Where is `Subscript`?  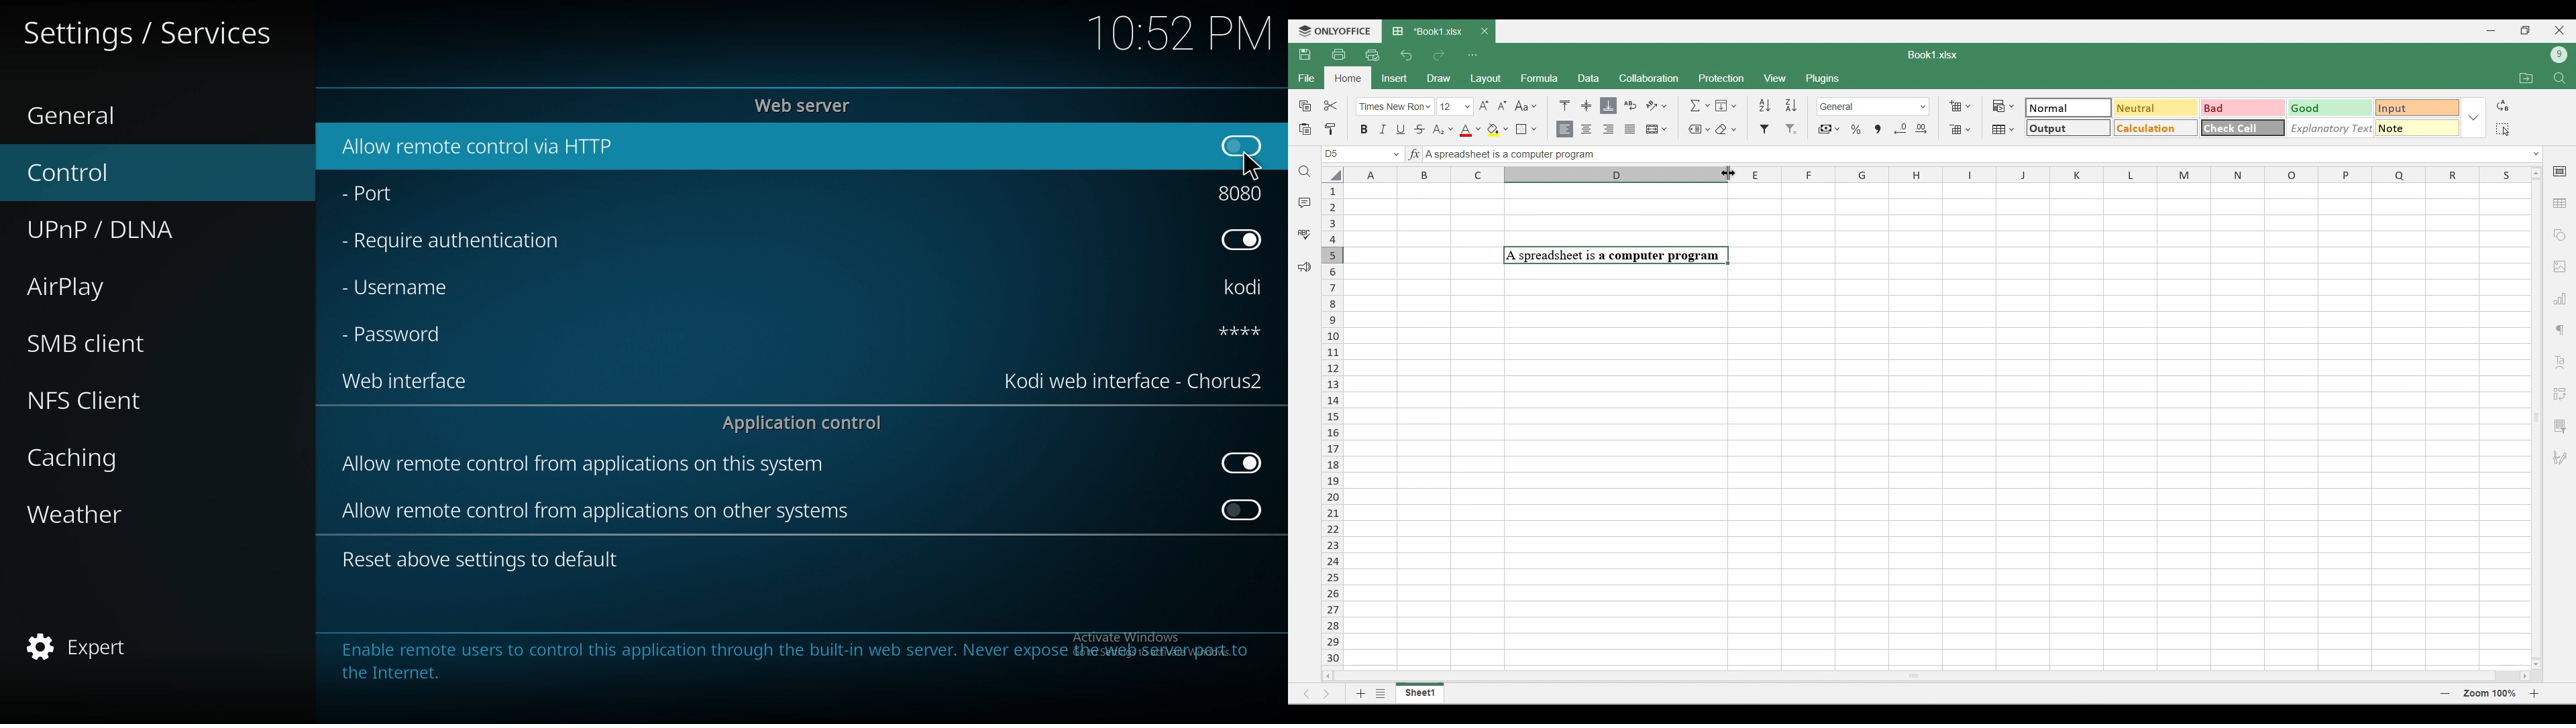 Subscript is located at coordinates (1442, 130).